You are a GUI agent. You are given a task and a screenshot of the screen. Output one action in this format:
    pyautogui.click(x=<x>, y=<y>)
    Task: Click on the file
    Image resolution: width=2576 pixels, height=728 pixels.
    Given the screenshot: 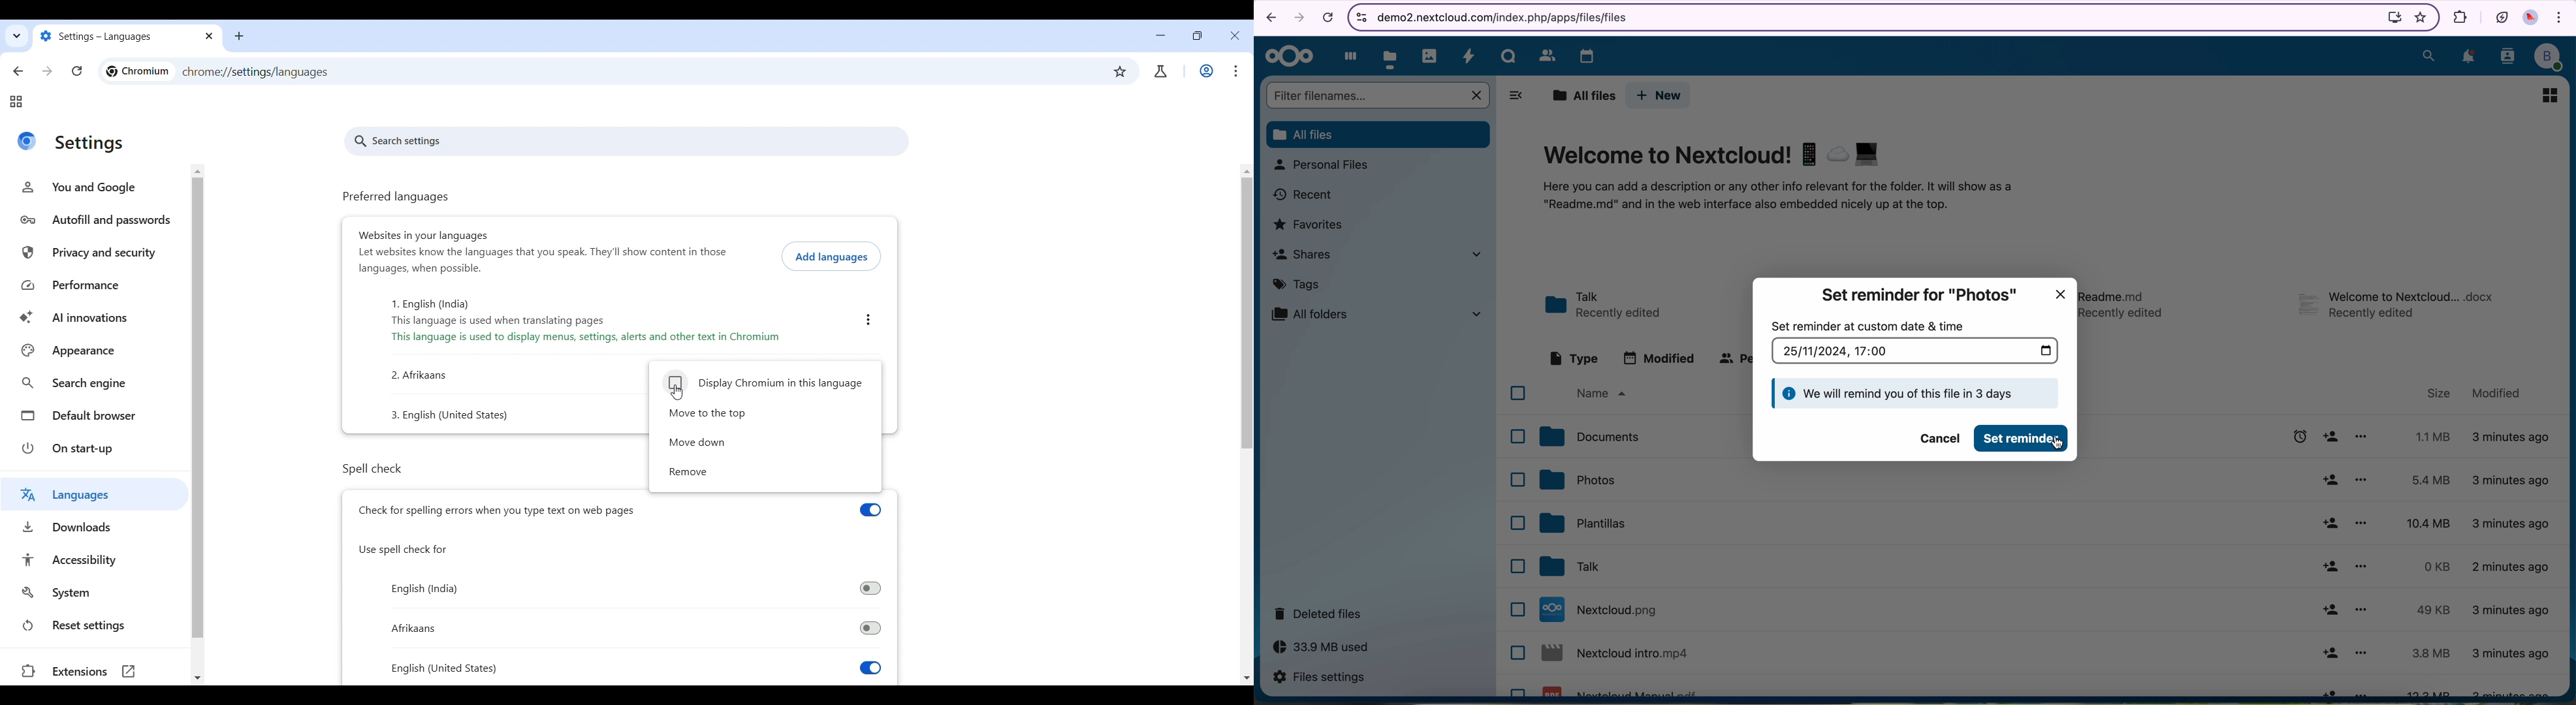 What is the action you would take?
    pyautogui.click(x=2398, y=304)
    